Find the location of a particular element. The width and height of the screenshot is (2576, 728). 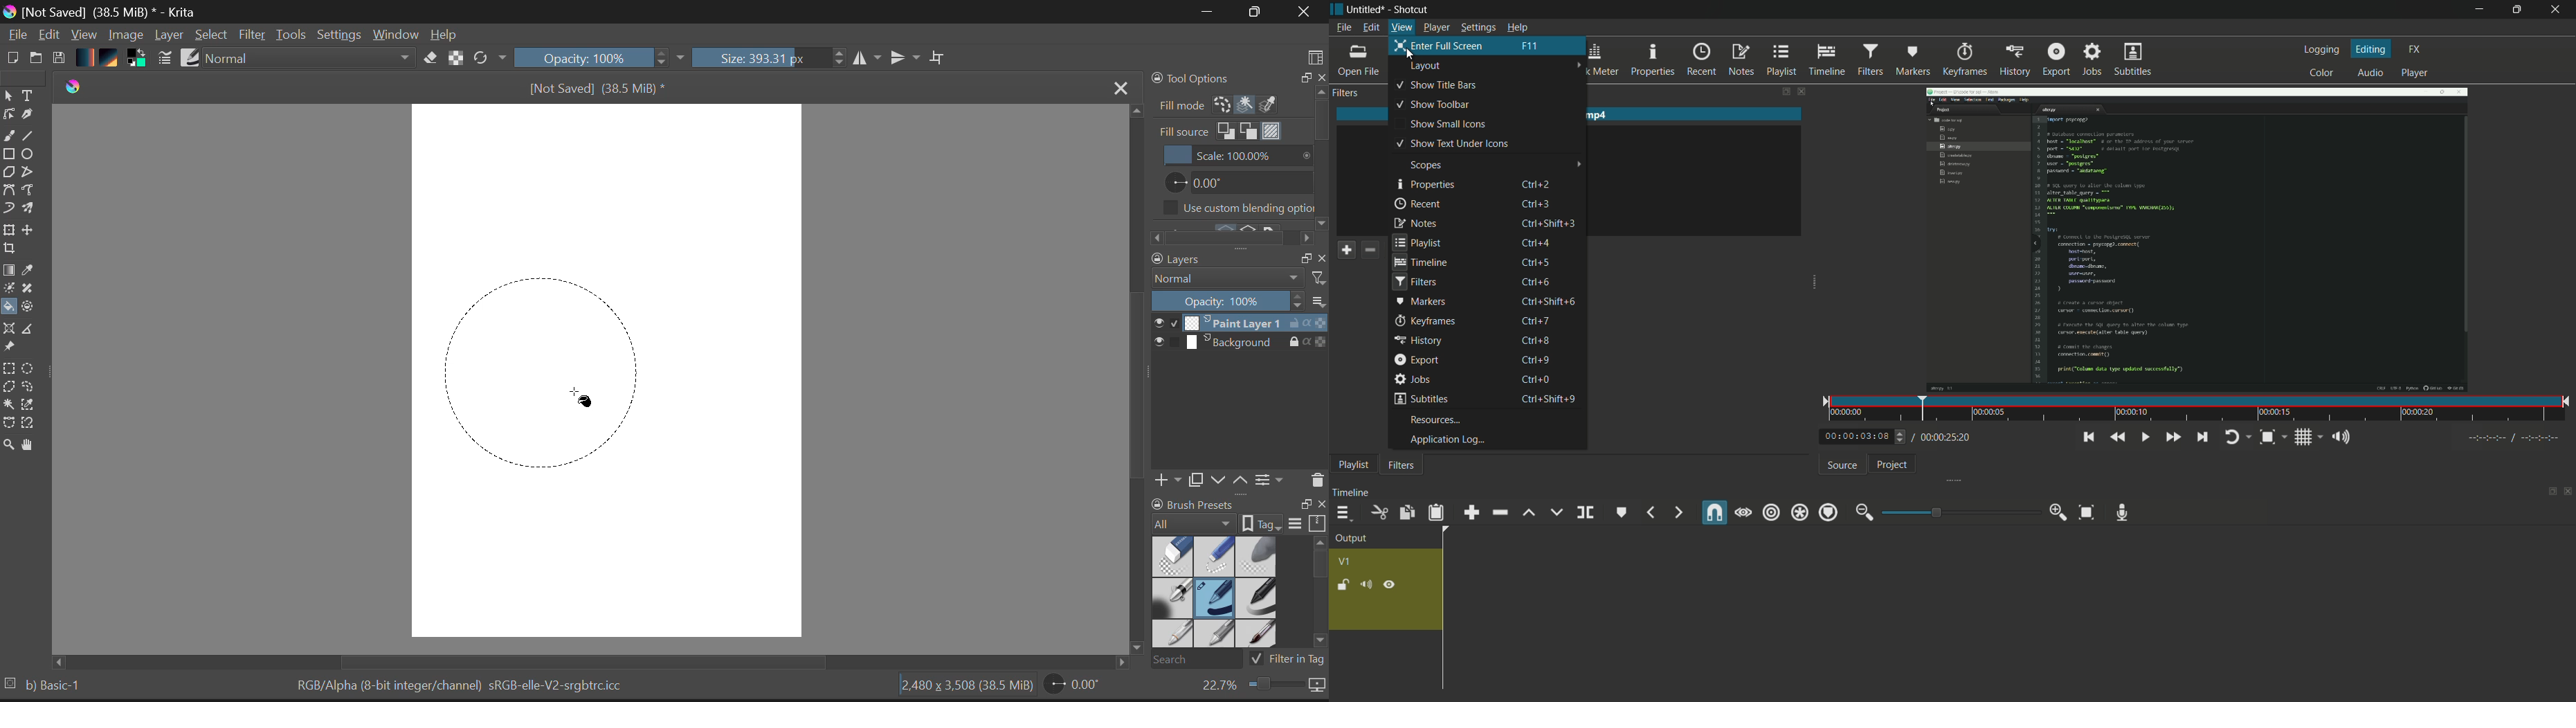

quickly play forward is located at coordinates (2174, 437).